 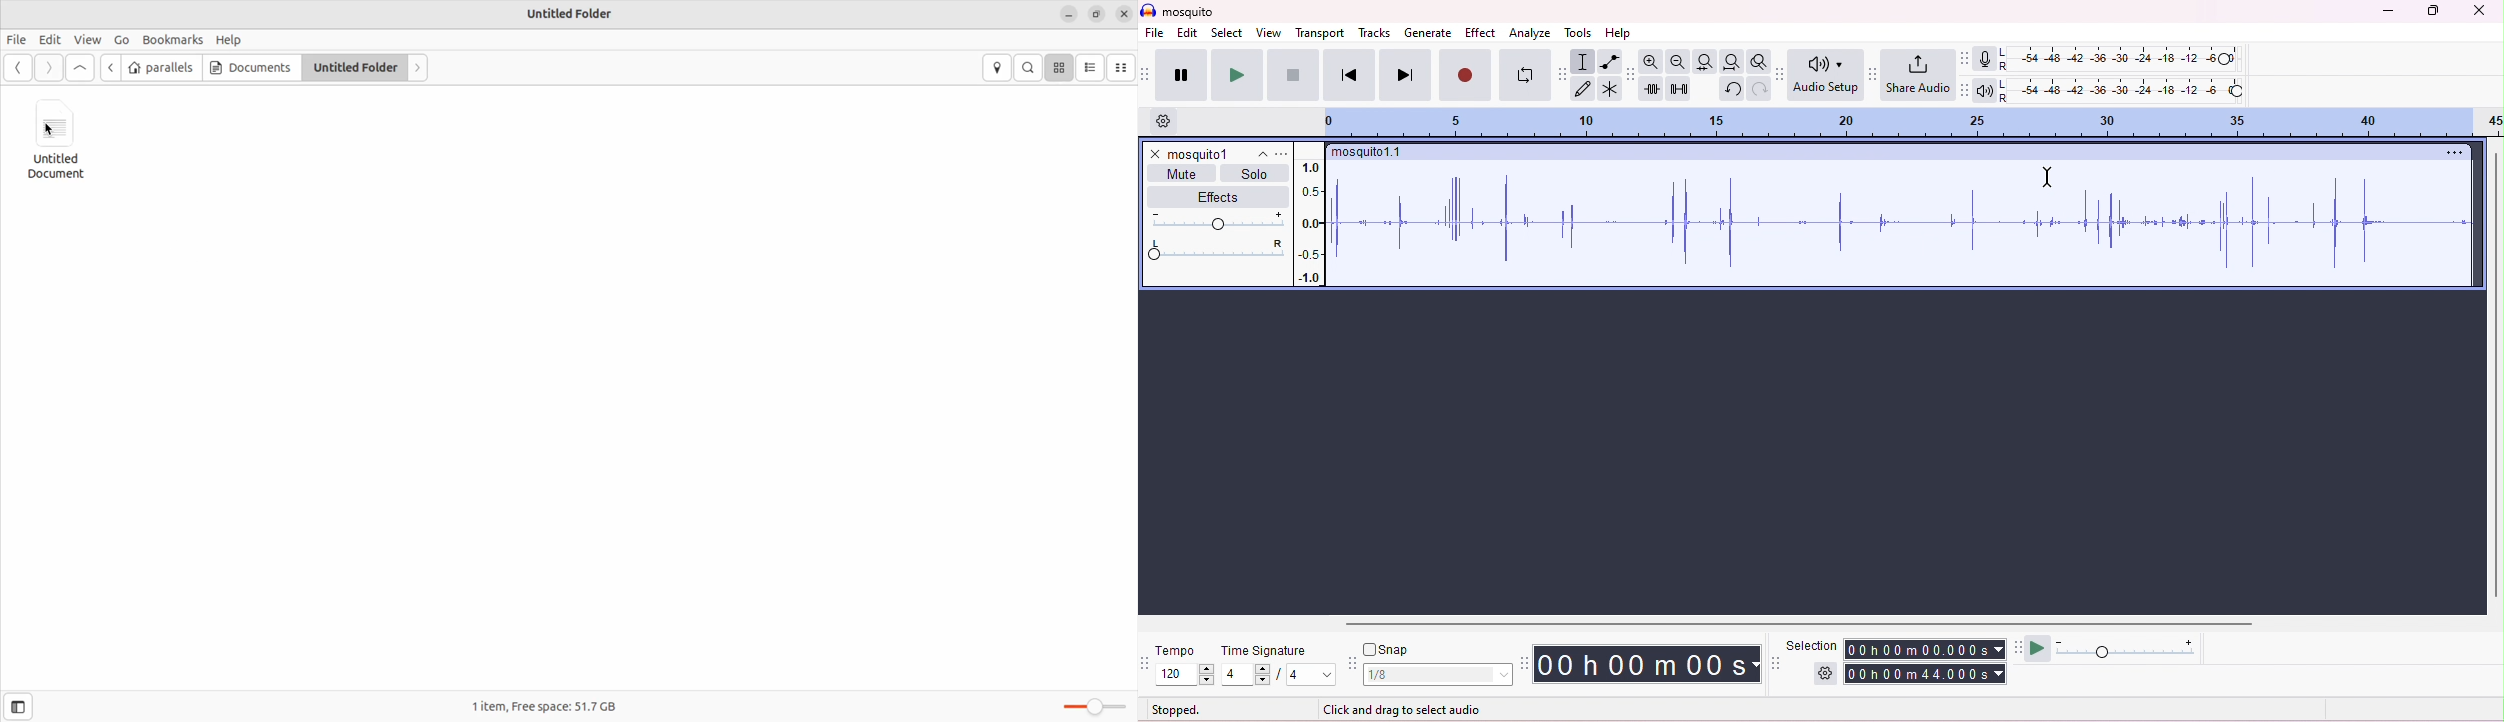 What do you see at coordinates (1524, 75) in the screenshot?
I see `loop` at bounding box center [1524, 75].